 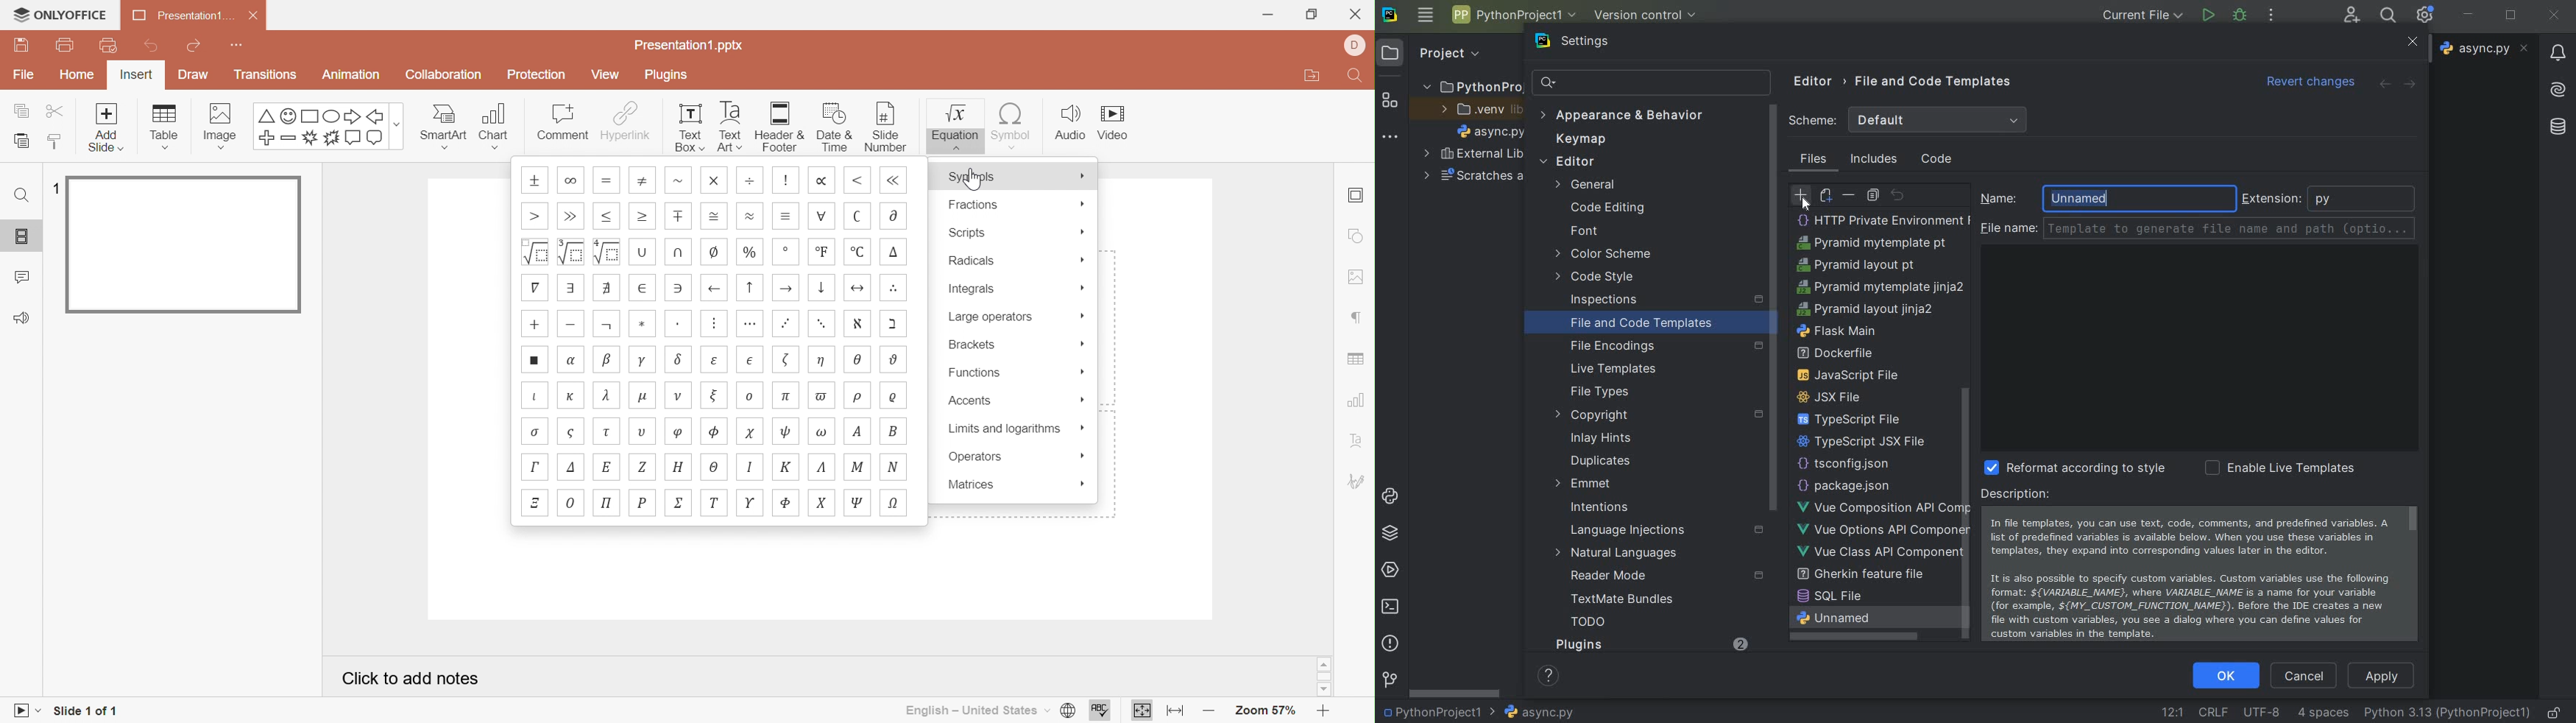 I want to click on Spell checking, so click(x=1099, y=711).